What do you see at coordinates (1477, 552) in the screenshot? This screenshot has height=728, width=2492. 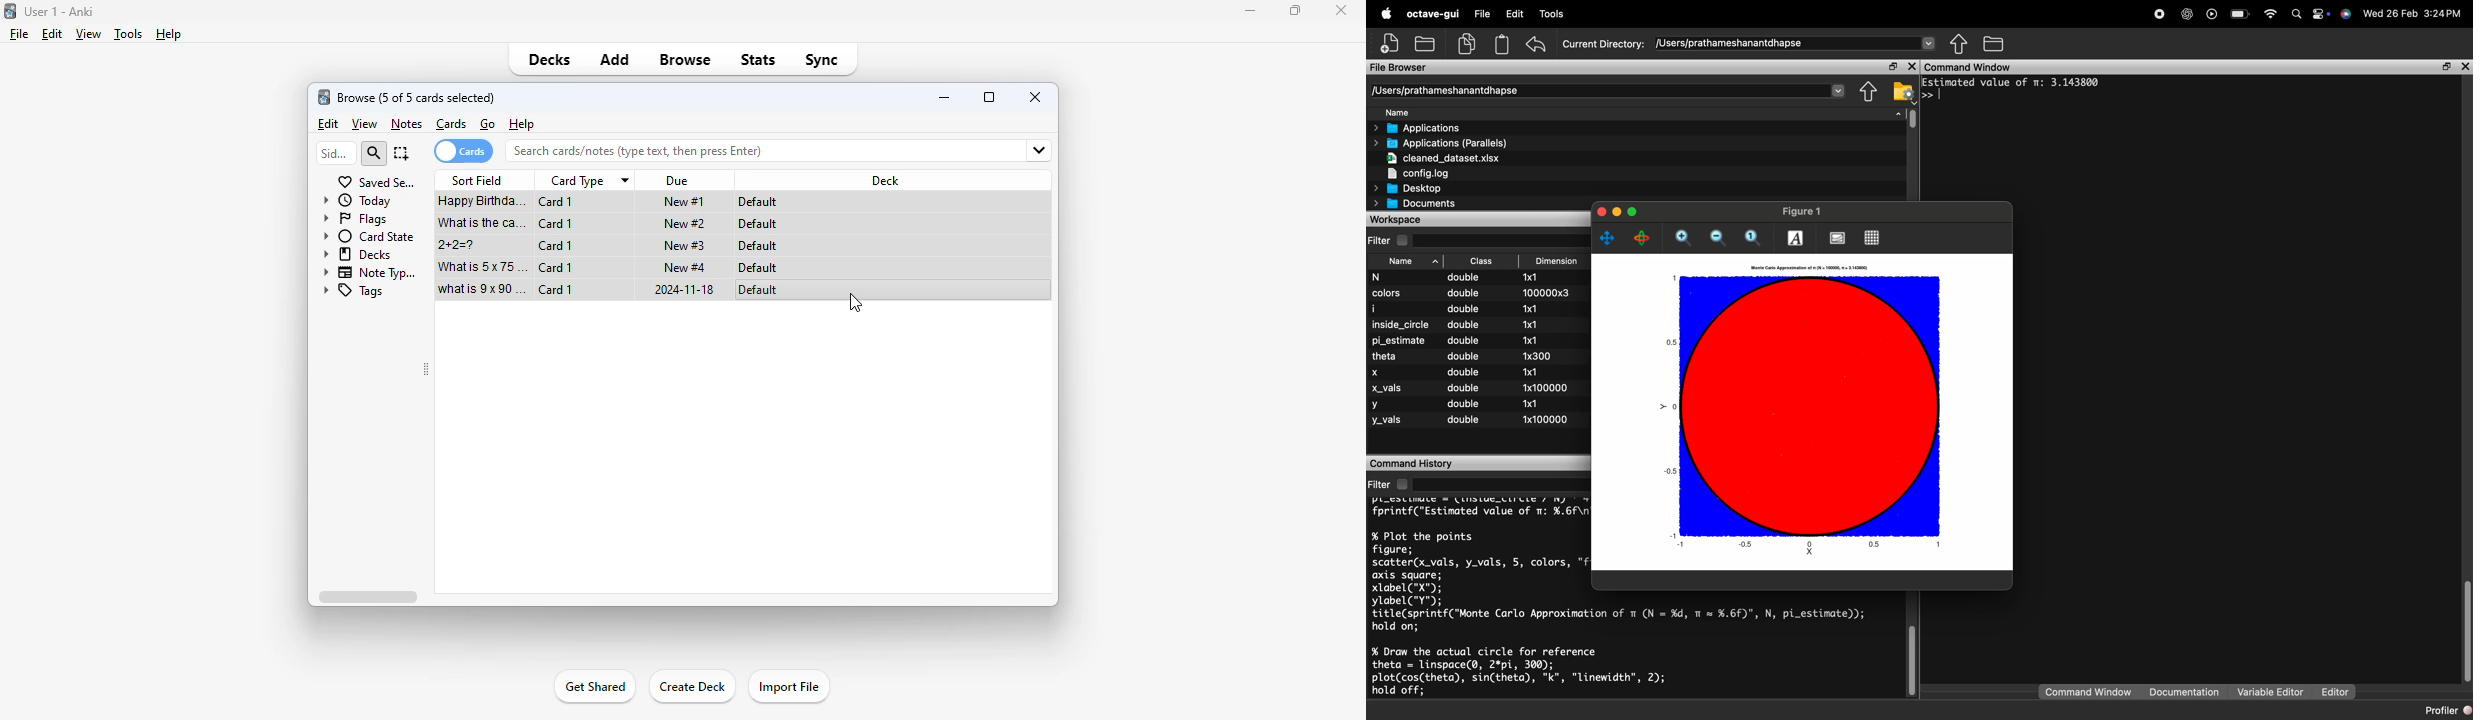 I see `PL_EDLLIIULE = (LIDLUC_LLILLE / IN) =
fprintf("Estimated value of mw: %.6f\r
% Plot the points

figure;

scatter(x_vals, y_vals, 5, colors, "f
axis square;

xlabel("X");

vliabel("Y"):` at bounding box center [1477, 552].